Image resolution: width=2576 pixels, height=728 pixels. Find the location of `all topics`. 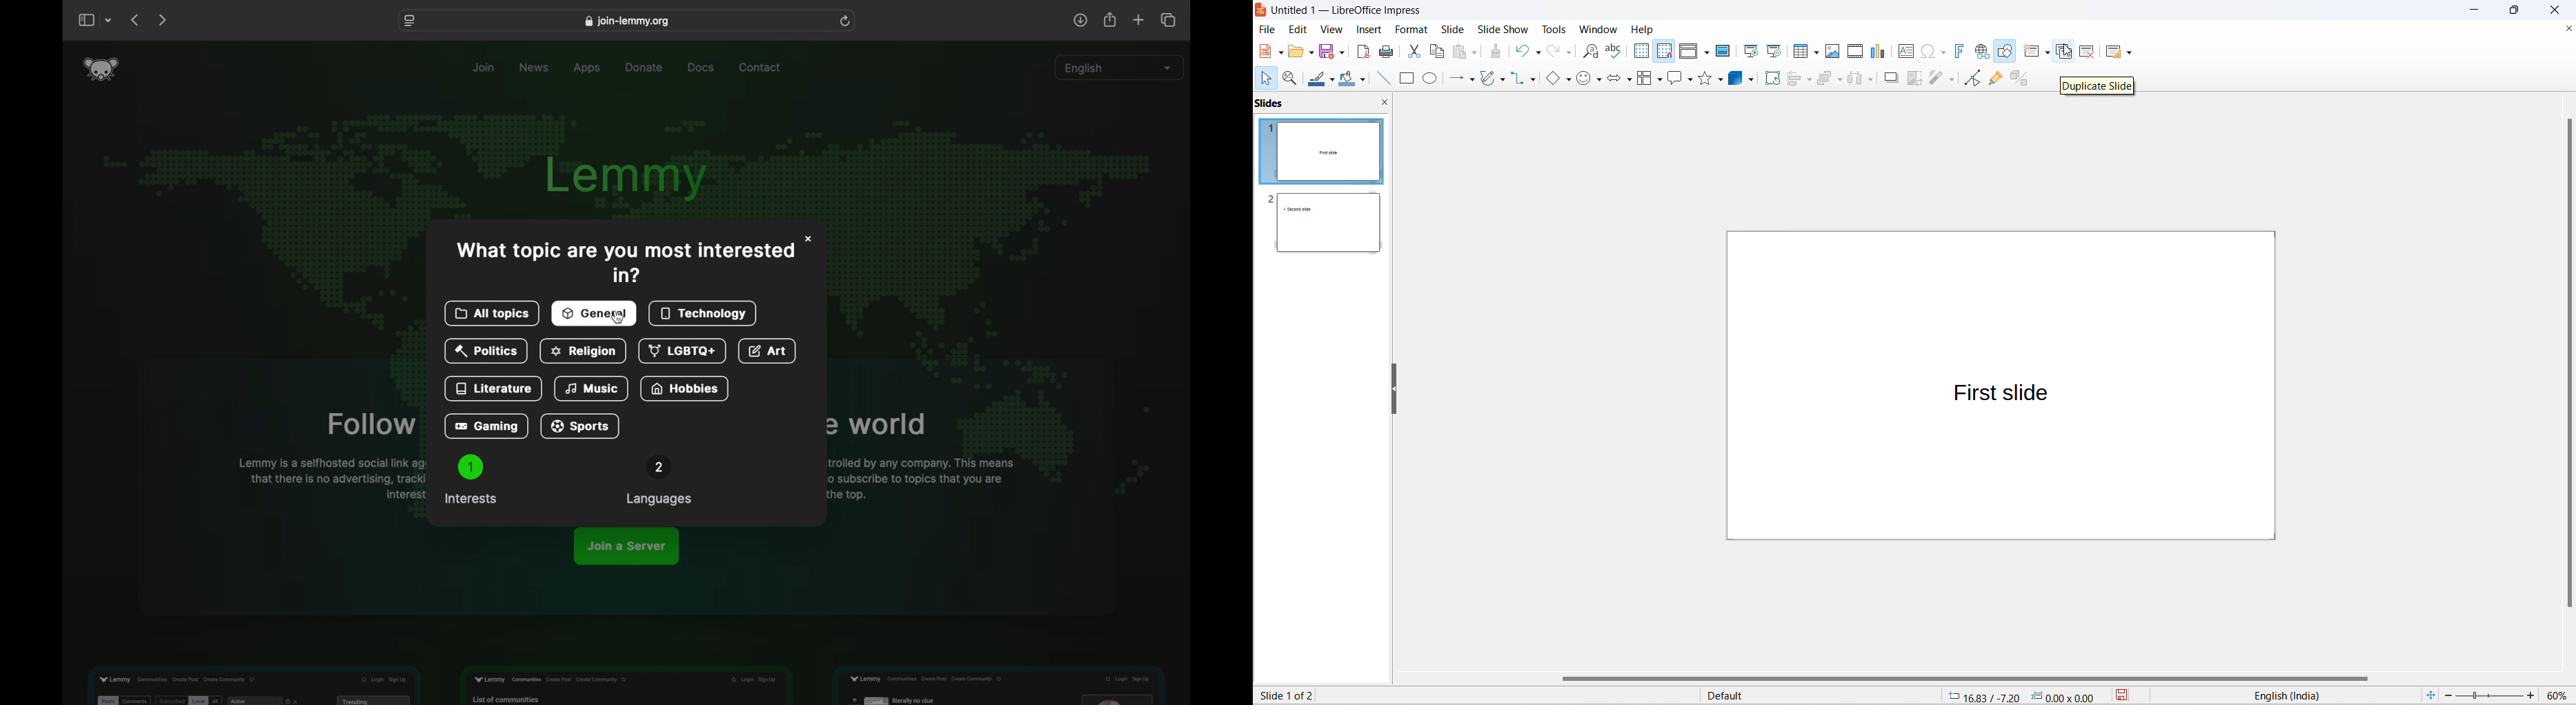

all topics is located at coordinates (492, 314).